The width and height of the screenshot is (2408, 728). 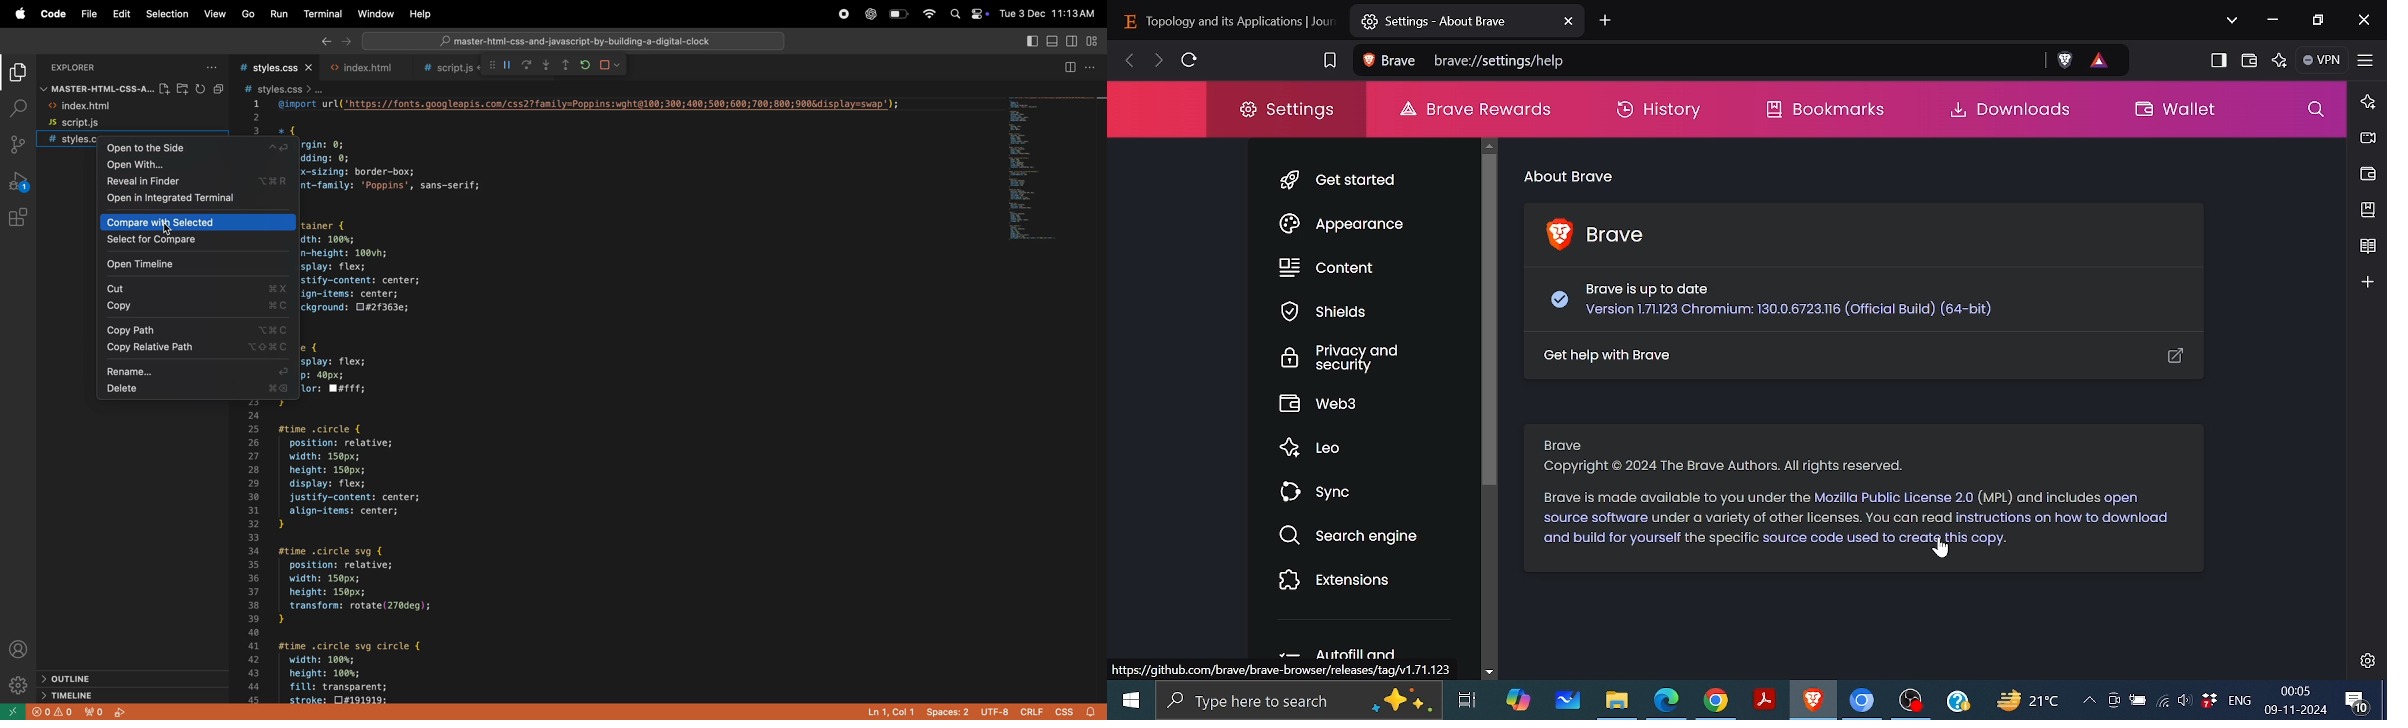 I want to click on record, so click(x=842, y=14).